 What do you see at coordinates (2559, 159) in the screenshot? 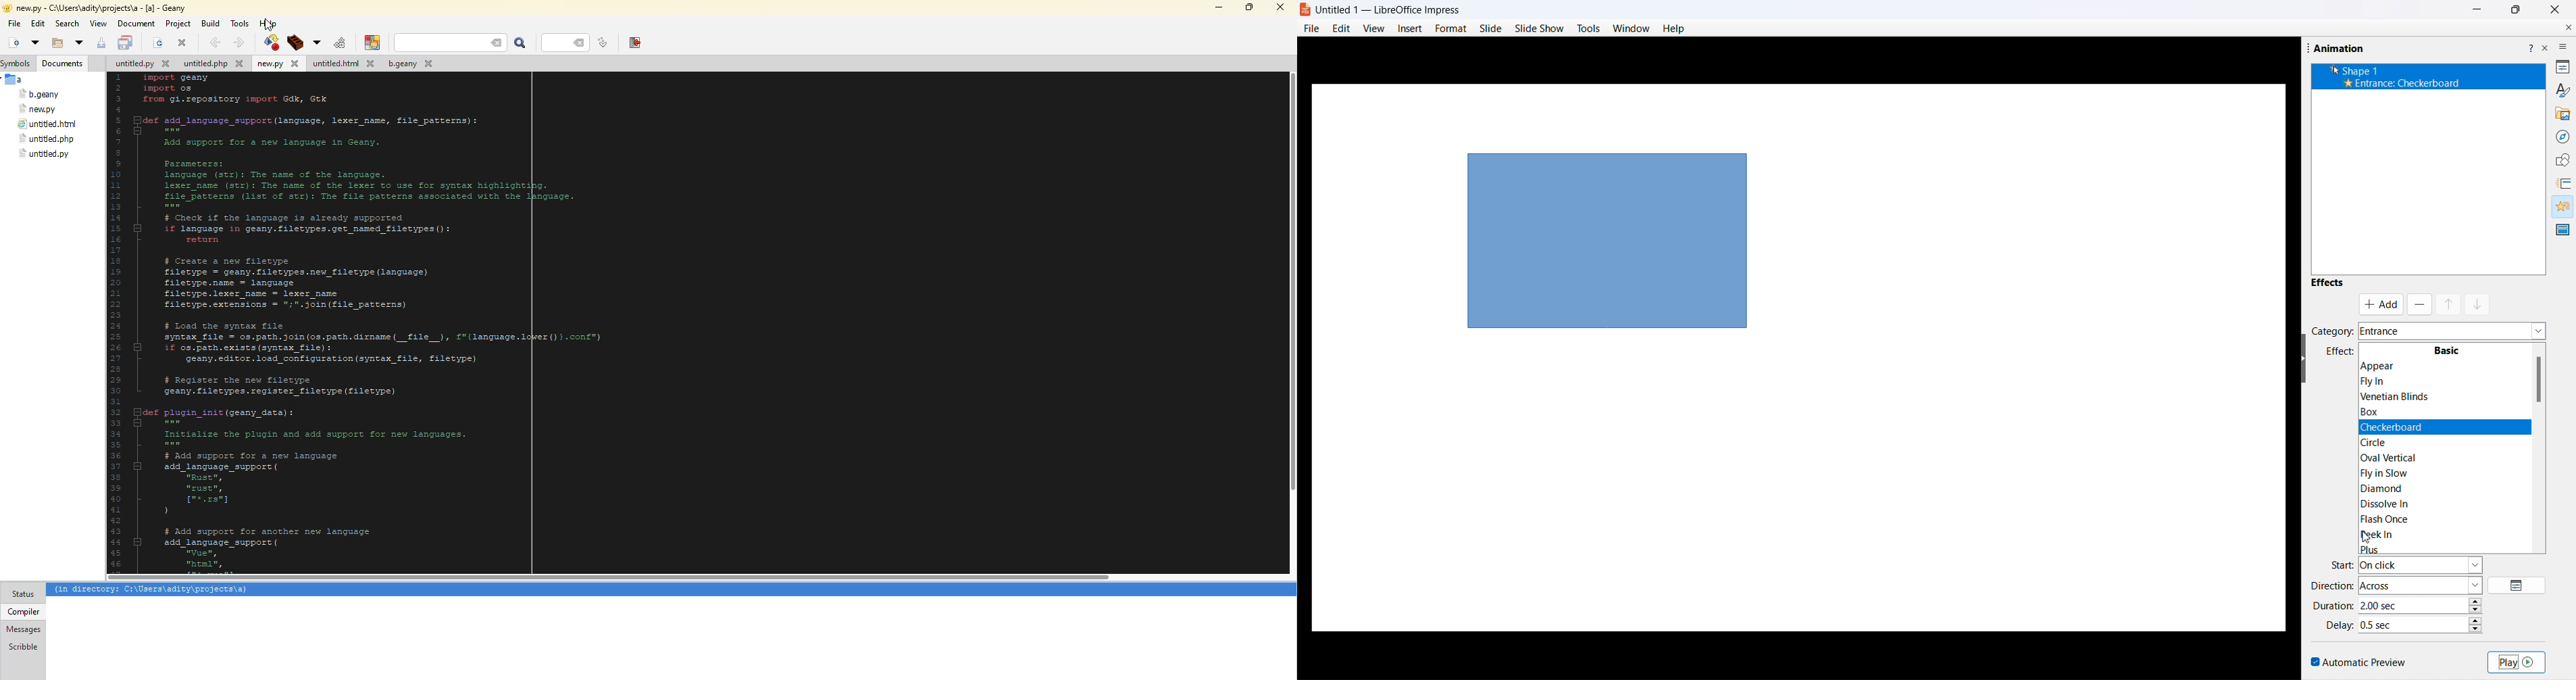
I see `shapes` at bounding box center [2559, 159].